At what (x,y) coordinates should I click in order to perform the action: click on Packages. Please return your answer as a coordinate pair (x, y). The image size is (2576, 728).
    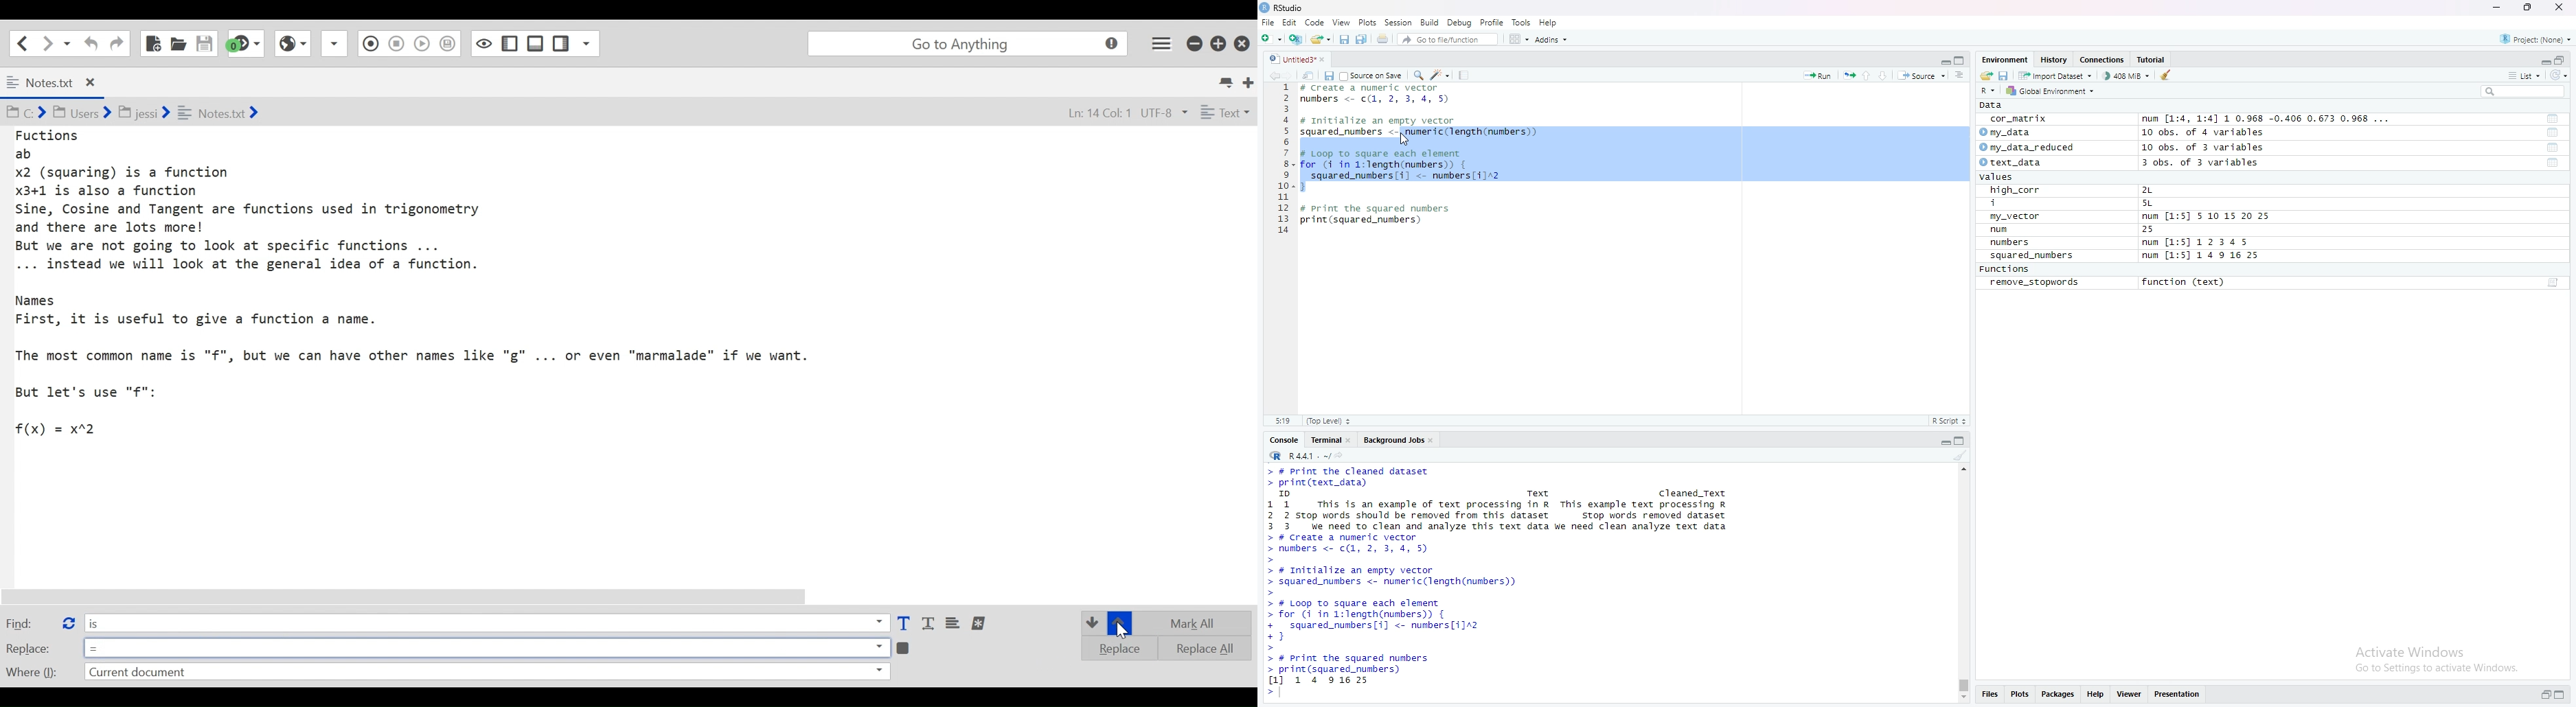
    Looking at the image, I should click on (2059, 695).